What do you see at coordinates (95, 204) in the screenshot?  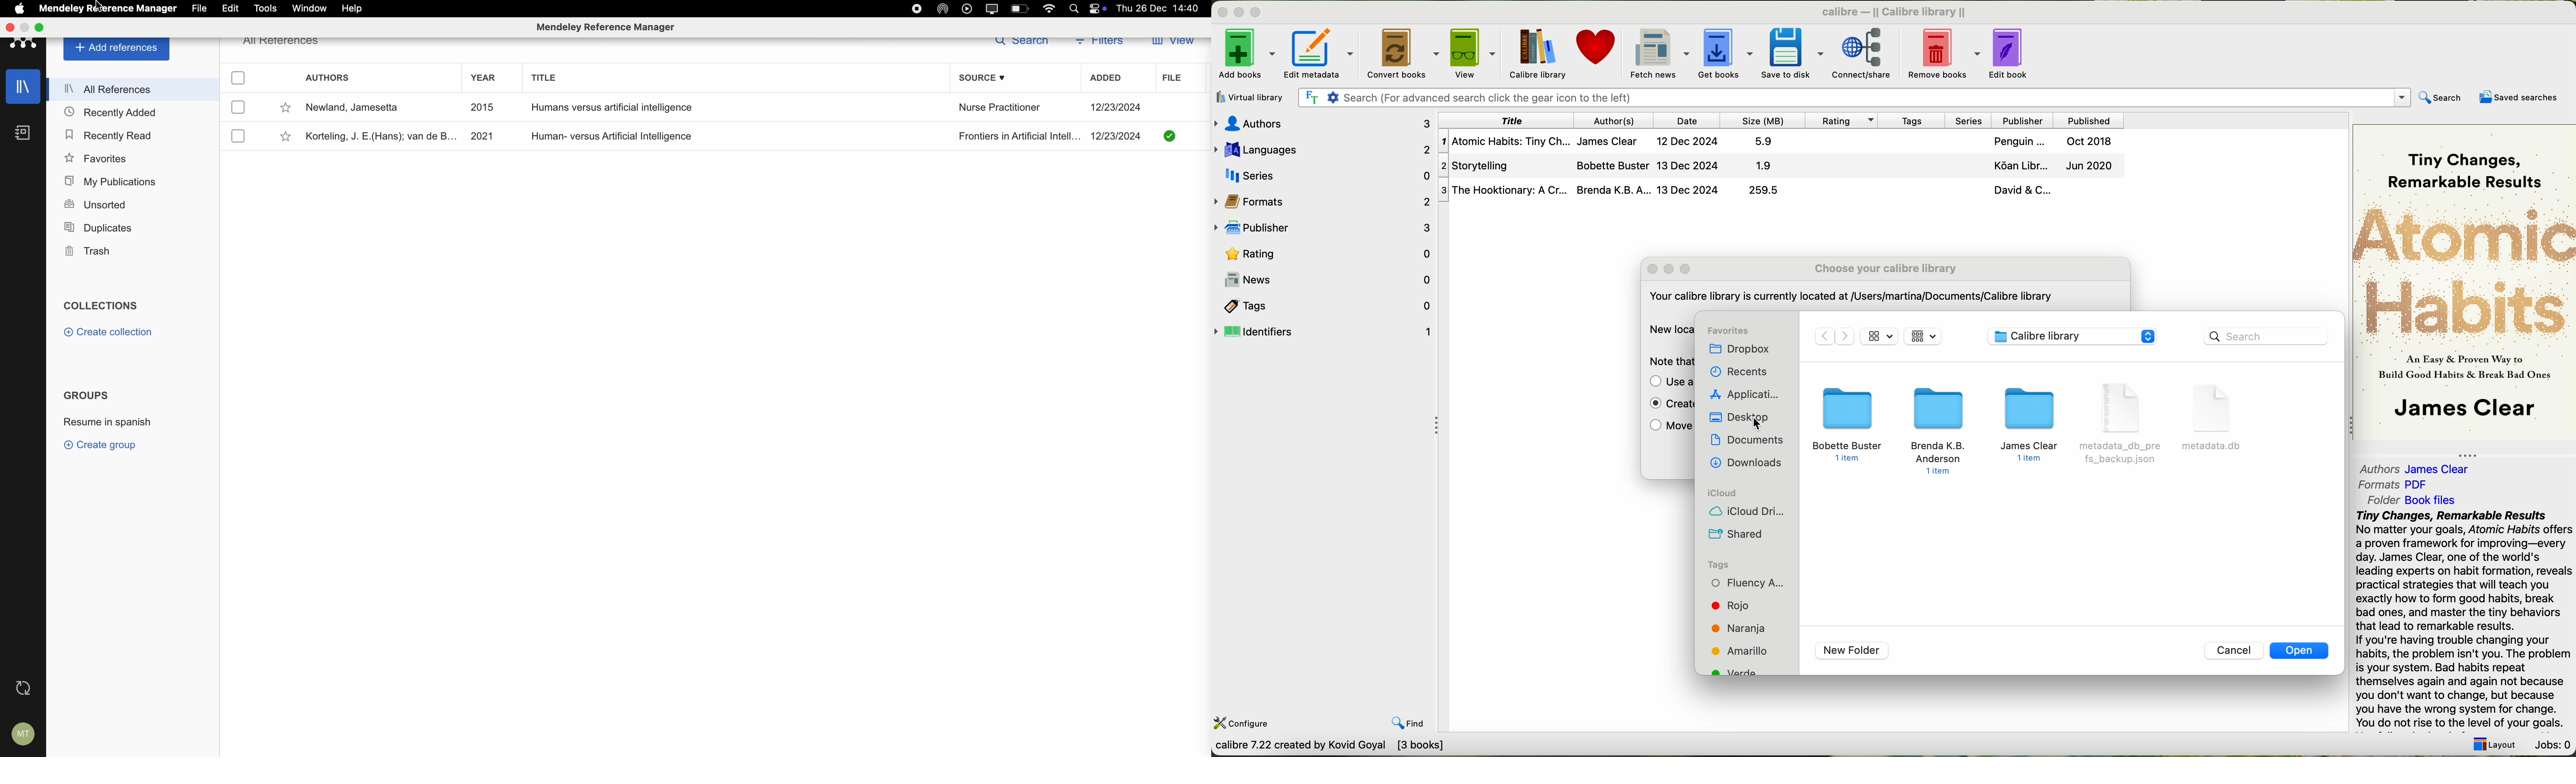 I see `unsorted` at bounding box center [95, 204].